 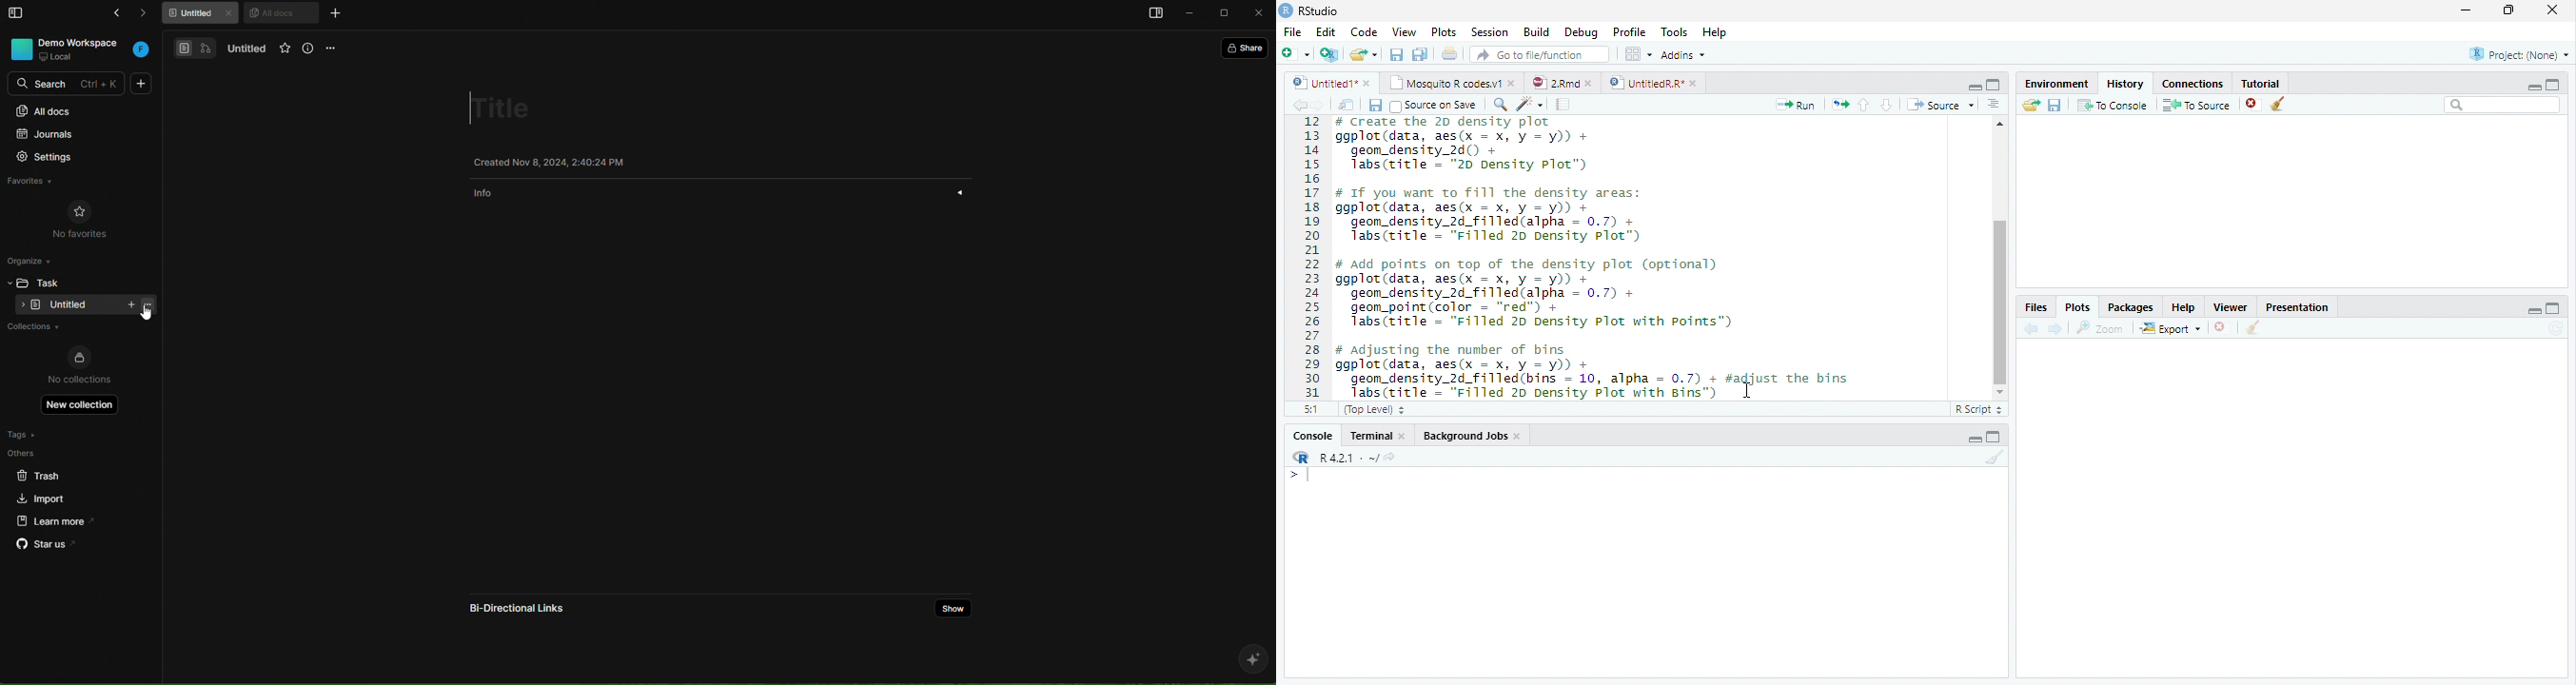 I want to click on UnttiedR Rr”, so click(x=1644, y=82).